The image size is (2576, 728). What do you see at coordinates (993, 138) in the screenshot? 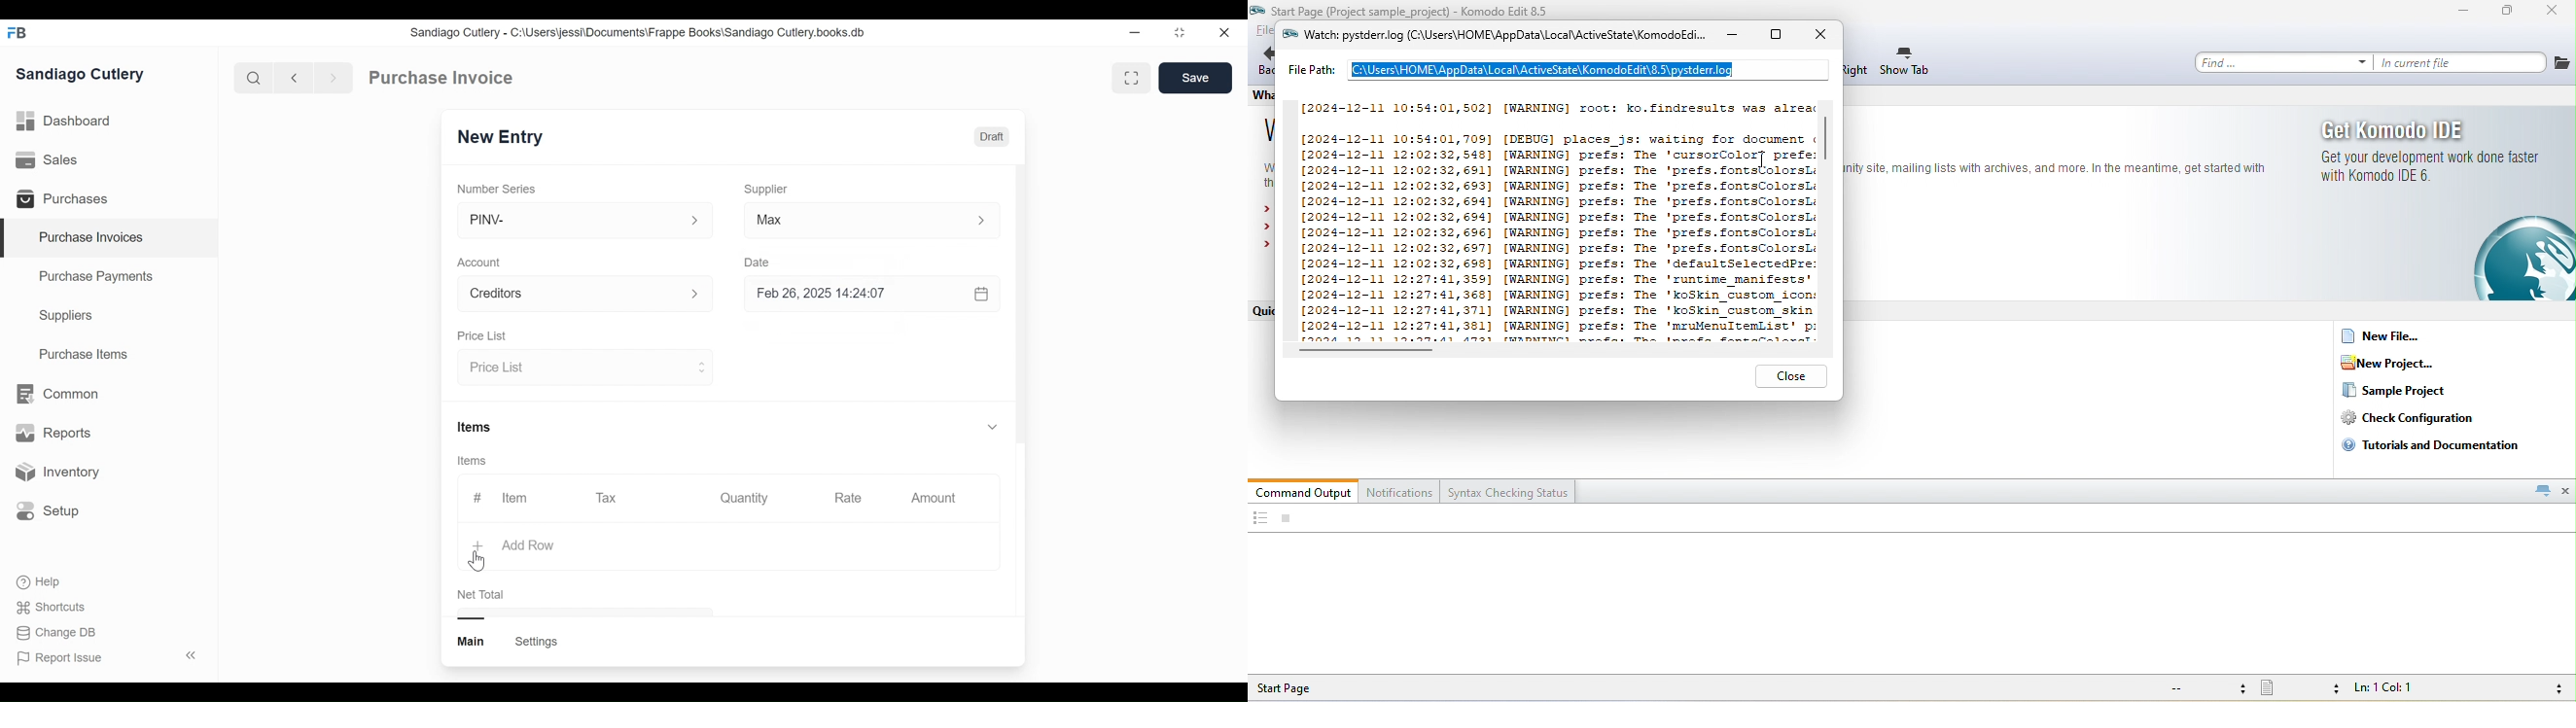
I see `Draft` at bounding box center [993, 138].